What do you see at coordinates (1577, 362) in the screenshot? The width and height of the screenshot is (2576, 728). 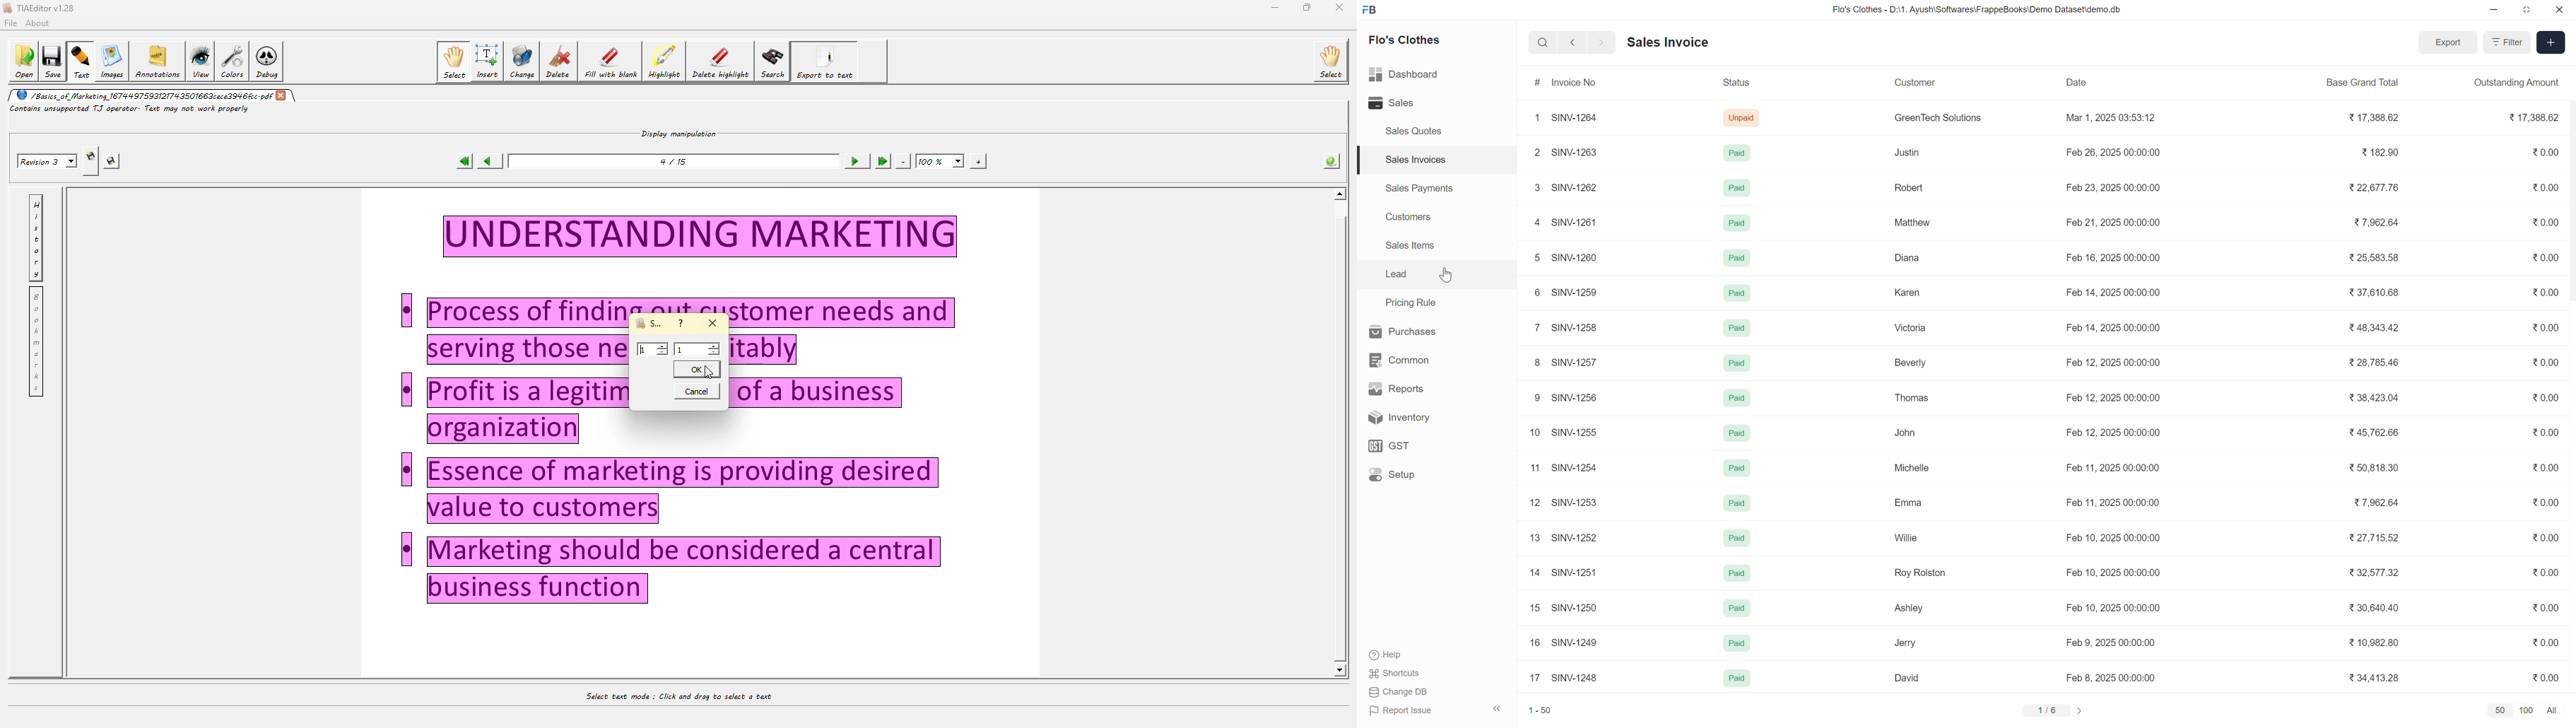 I see `SINV-1257` at bounding box center [1577, 362].